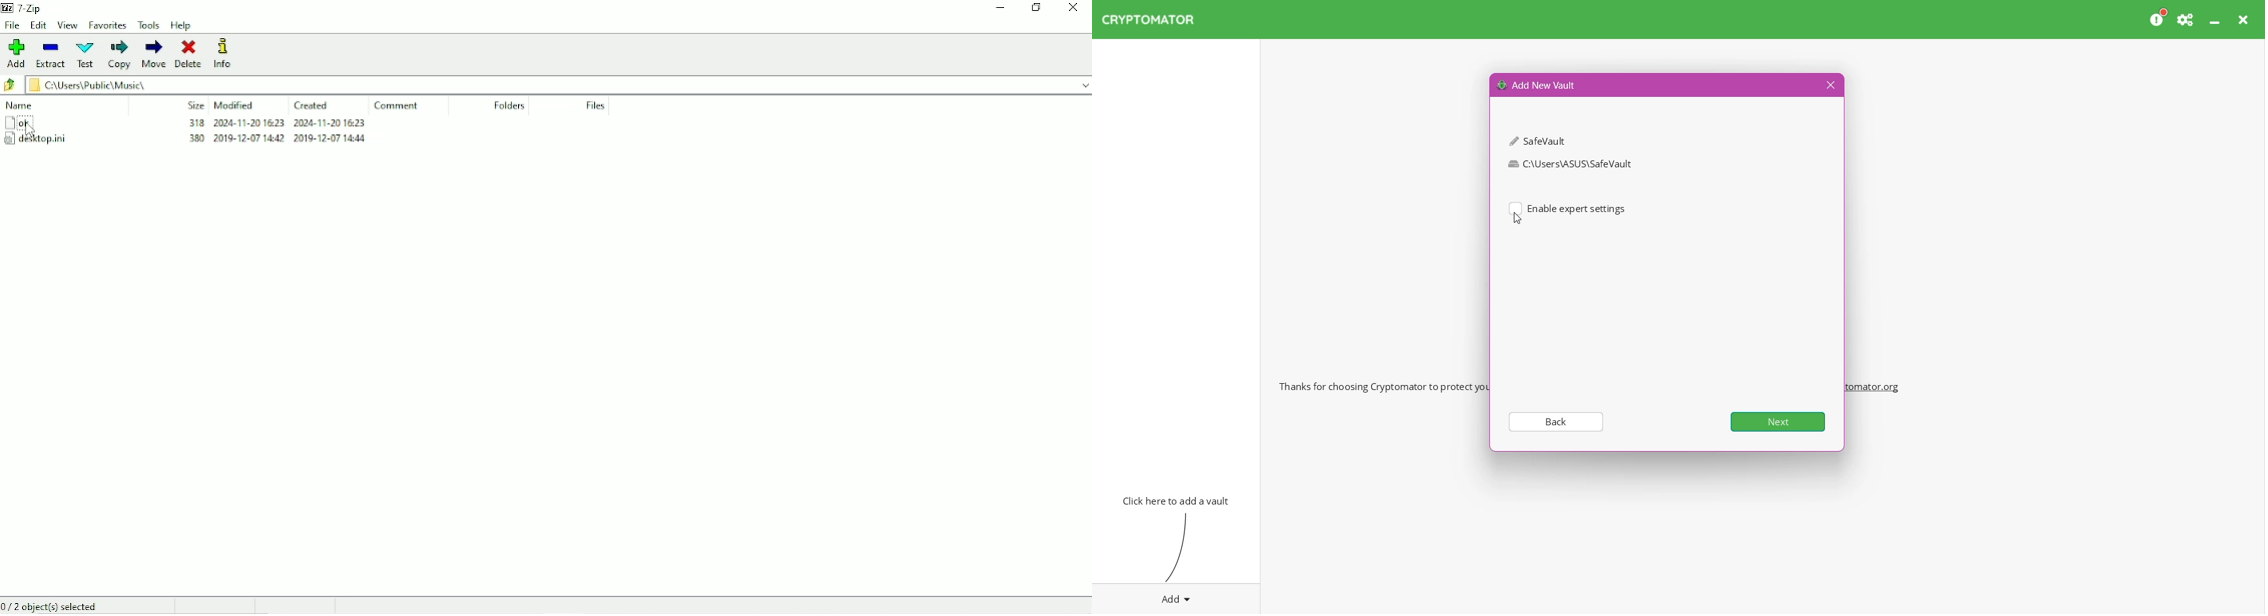  What do you see at coordinates (548, 84) in the screenshot?
I see `File location` at bounding box center [548, 84].